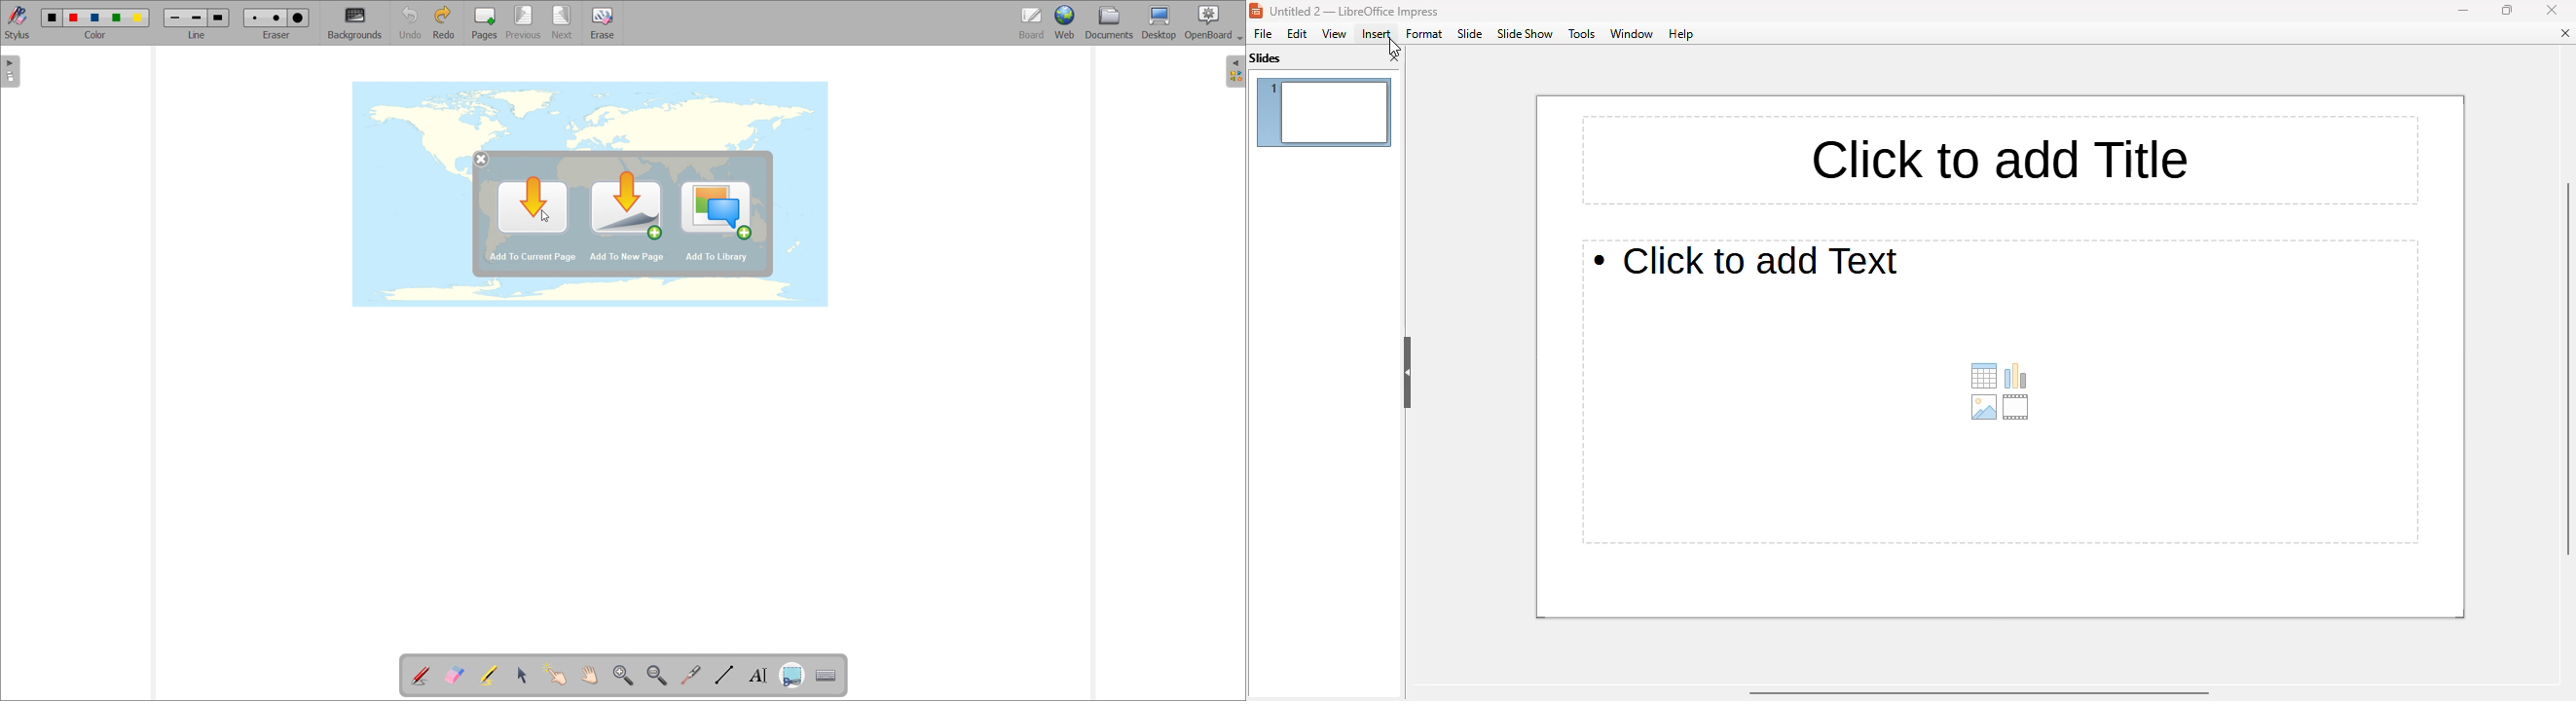  What do you see at coordinates (1356, 13) in the screenshot?
I see `title` at bounding box center [1356, 13].